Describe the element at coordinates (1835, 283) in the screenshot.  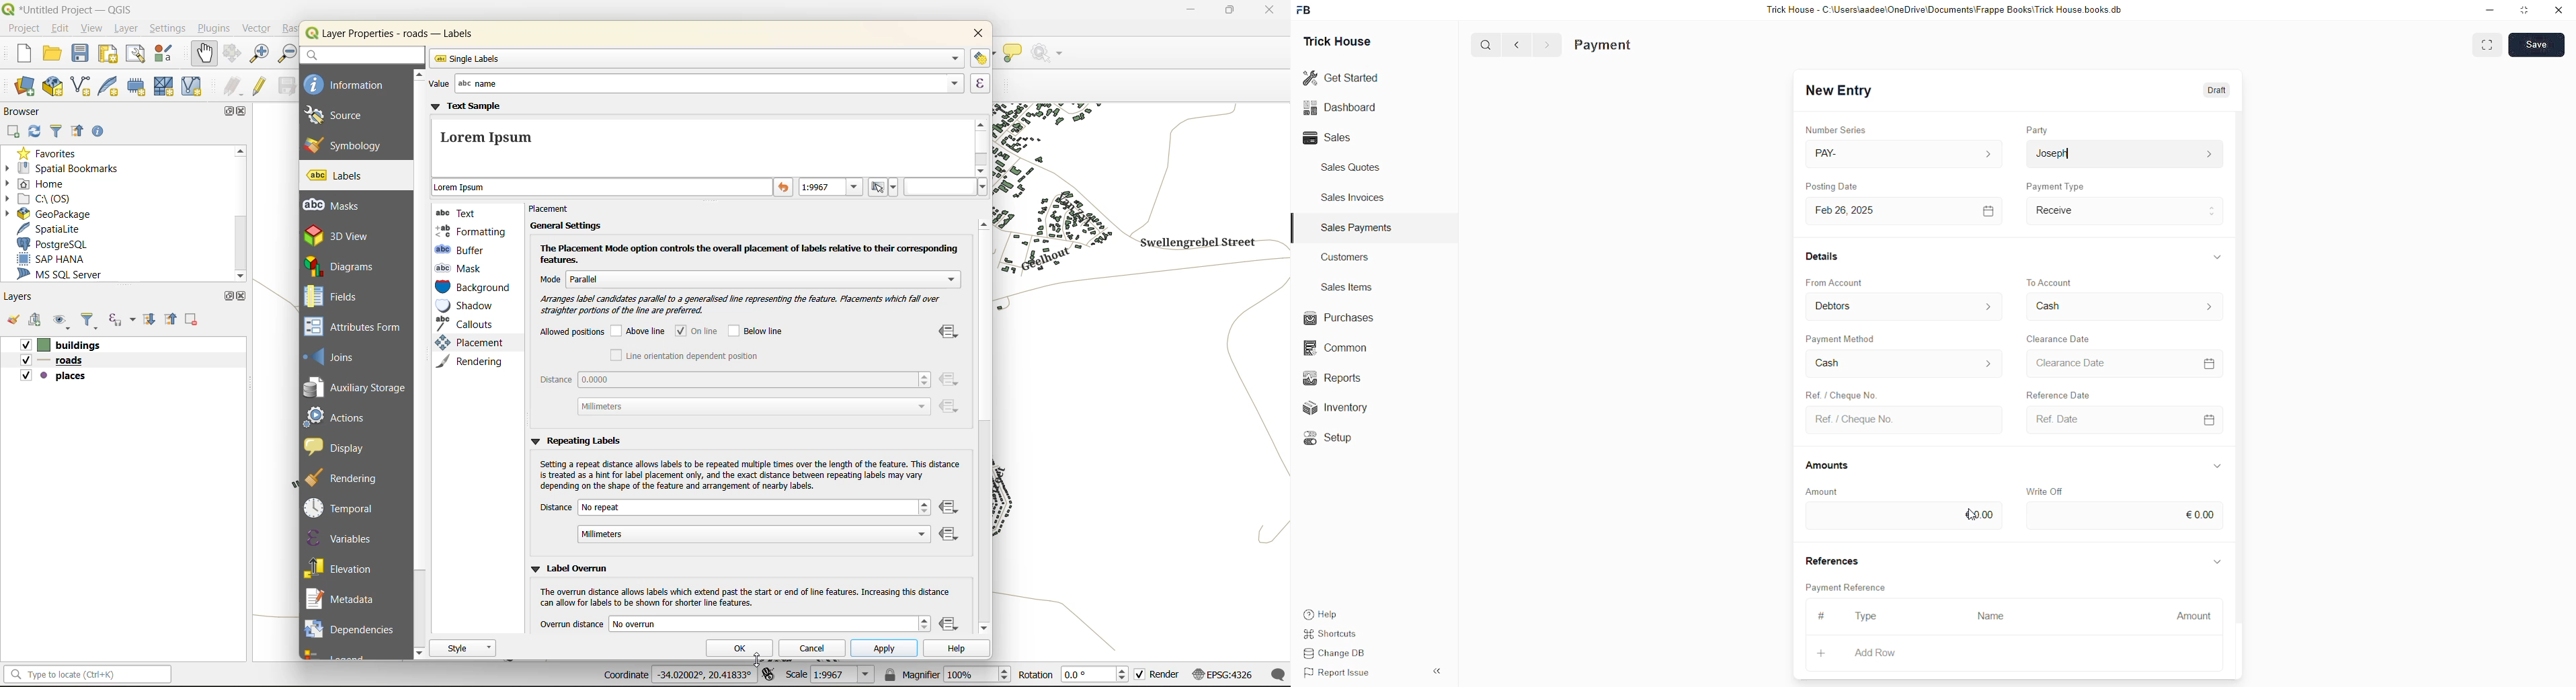
I see `From Account` at that location.